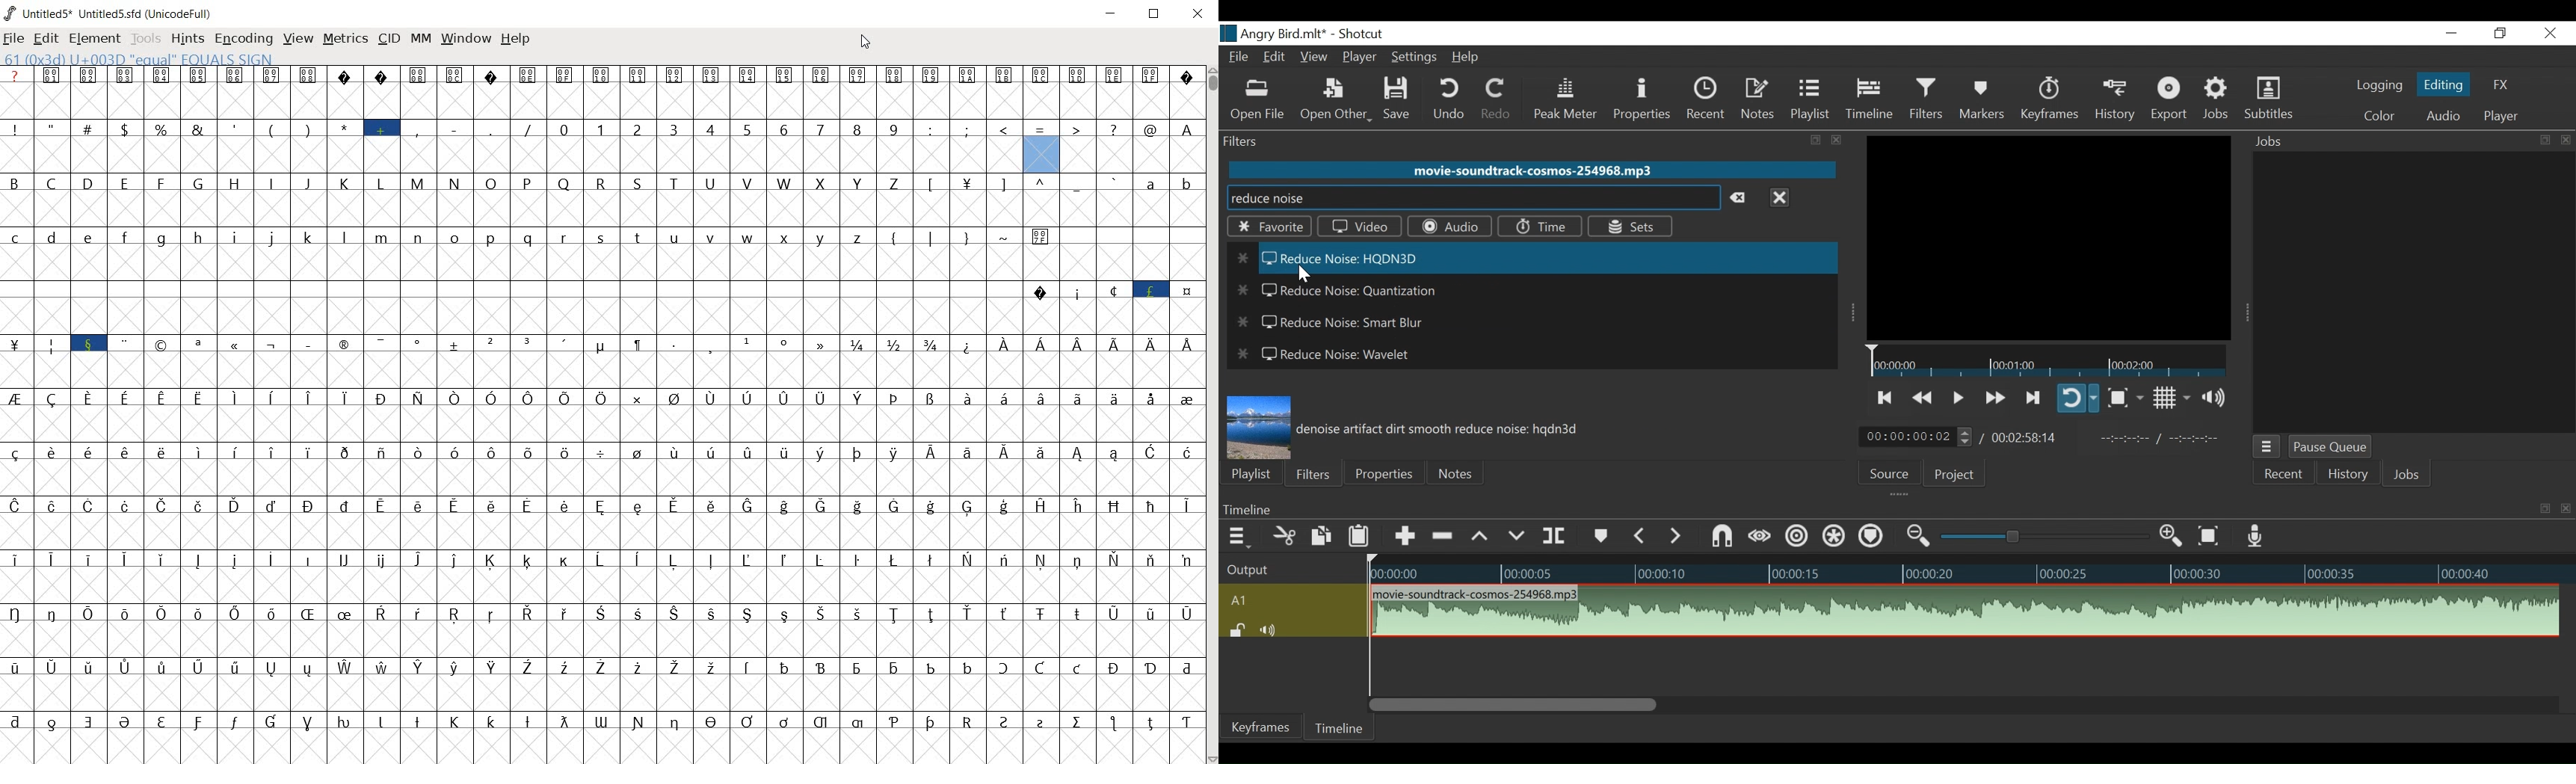 This screenshot has width=2576, height=784. I want to click on Copy, so click(1321, 536).